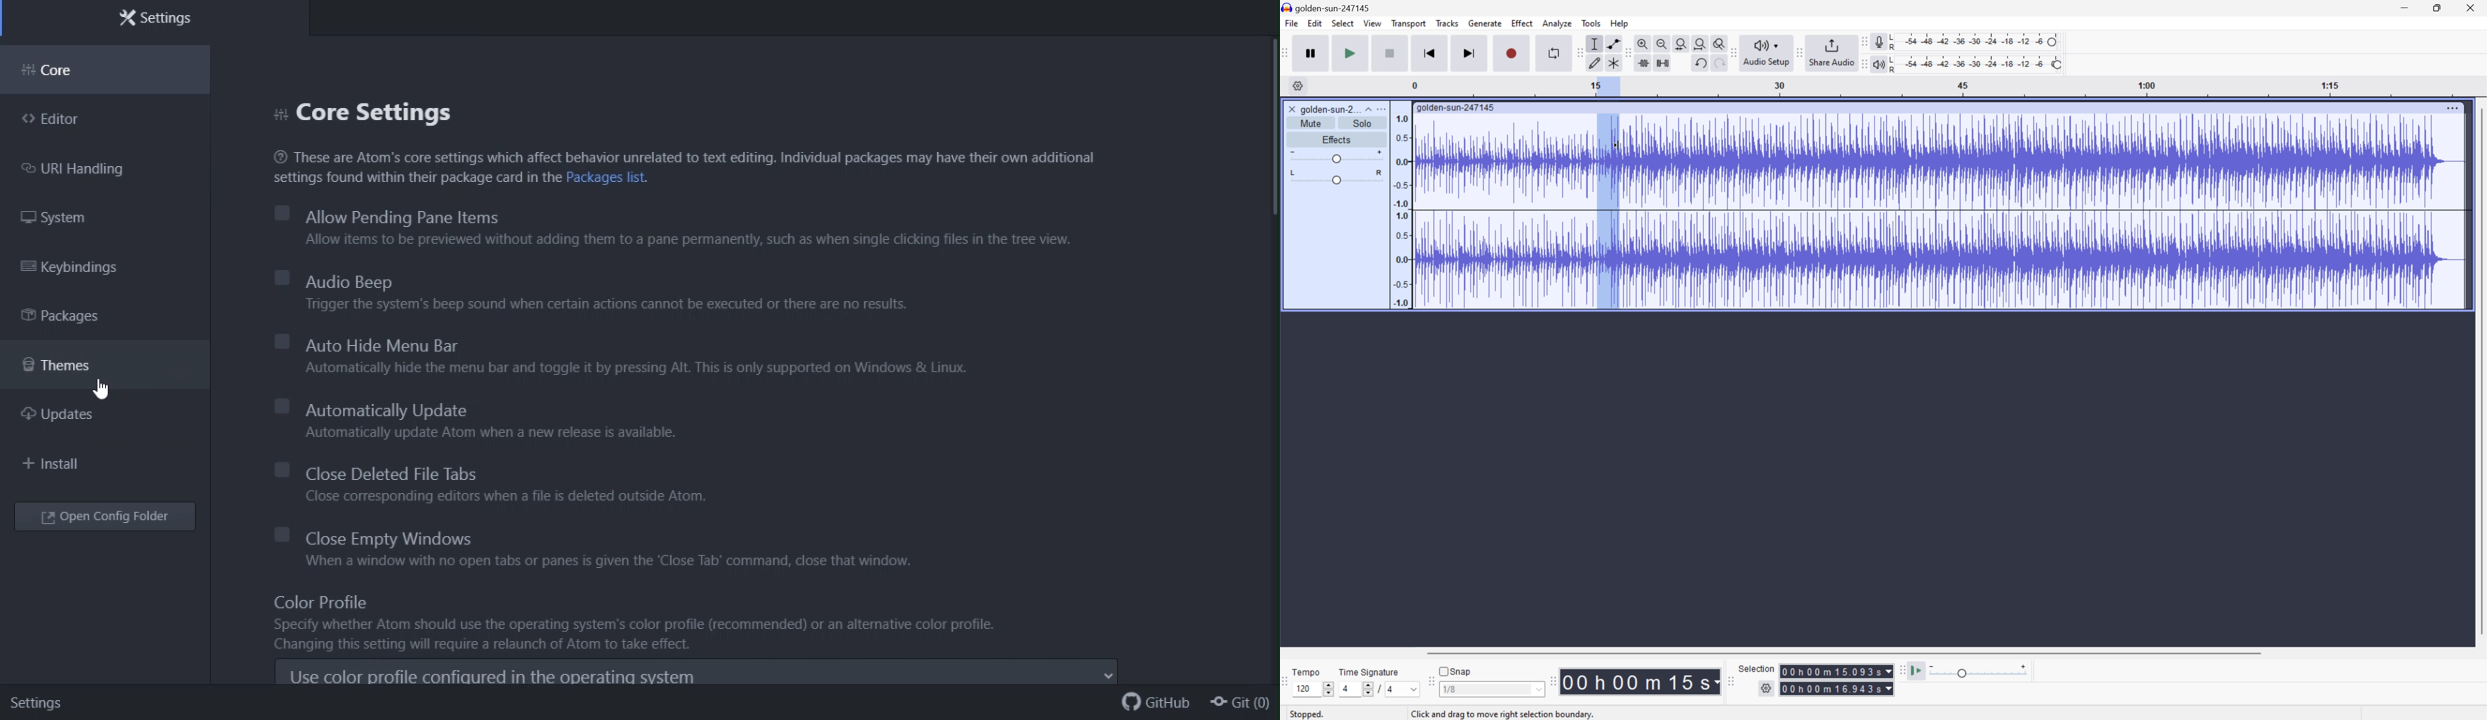 The height and width of the screenshot is (728, 2492). Describe the element at coordinates (1864, 41) in the screenshot. I see `Audacity recording meter toolbar` at that location.